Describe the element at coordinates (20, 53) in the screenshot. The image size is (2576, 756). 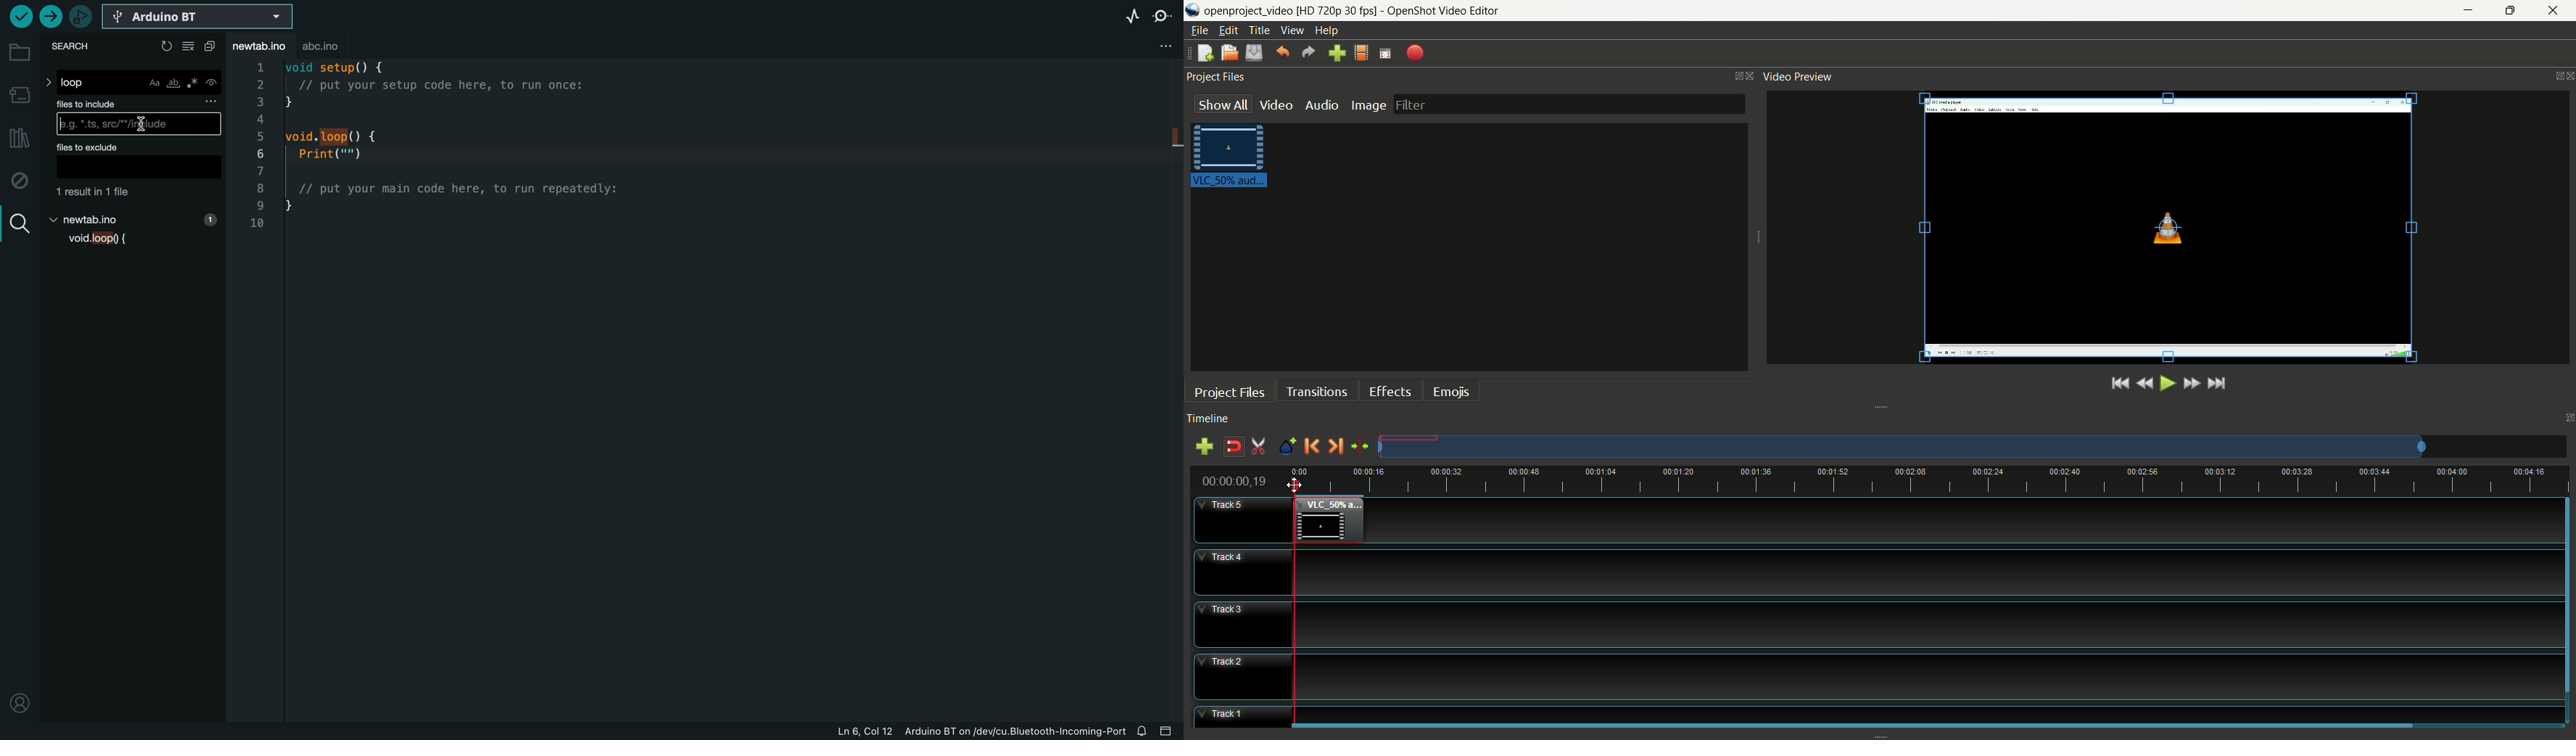
I see `folder` at that location.